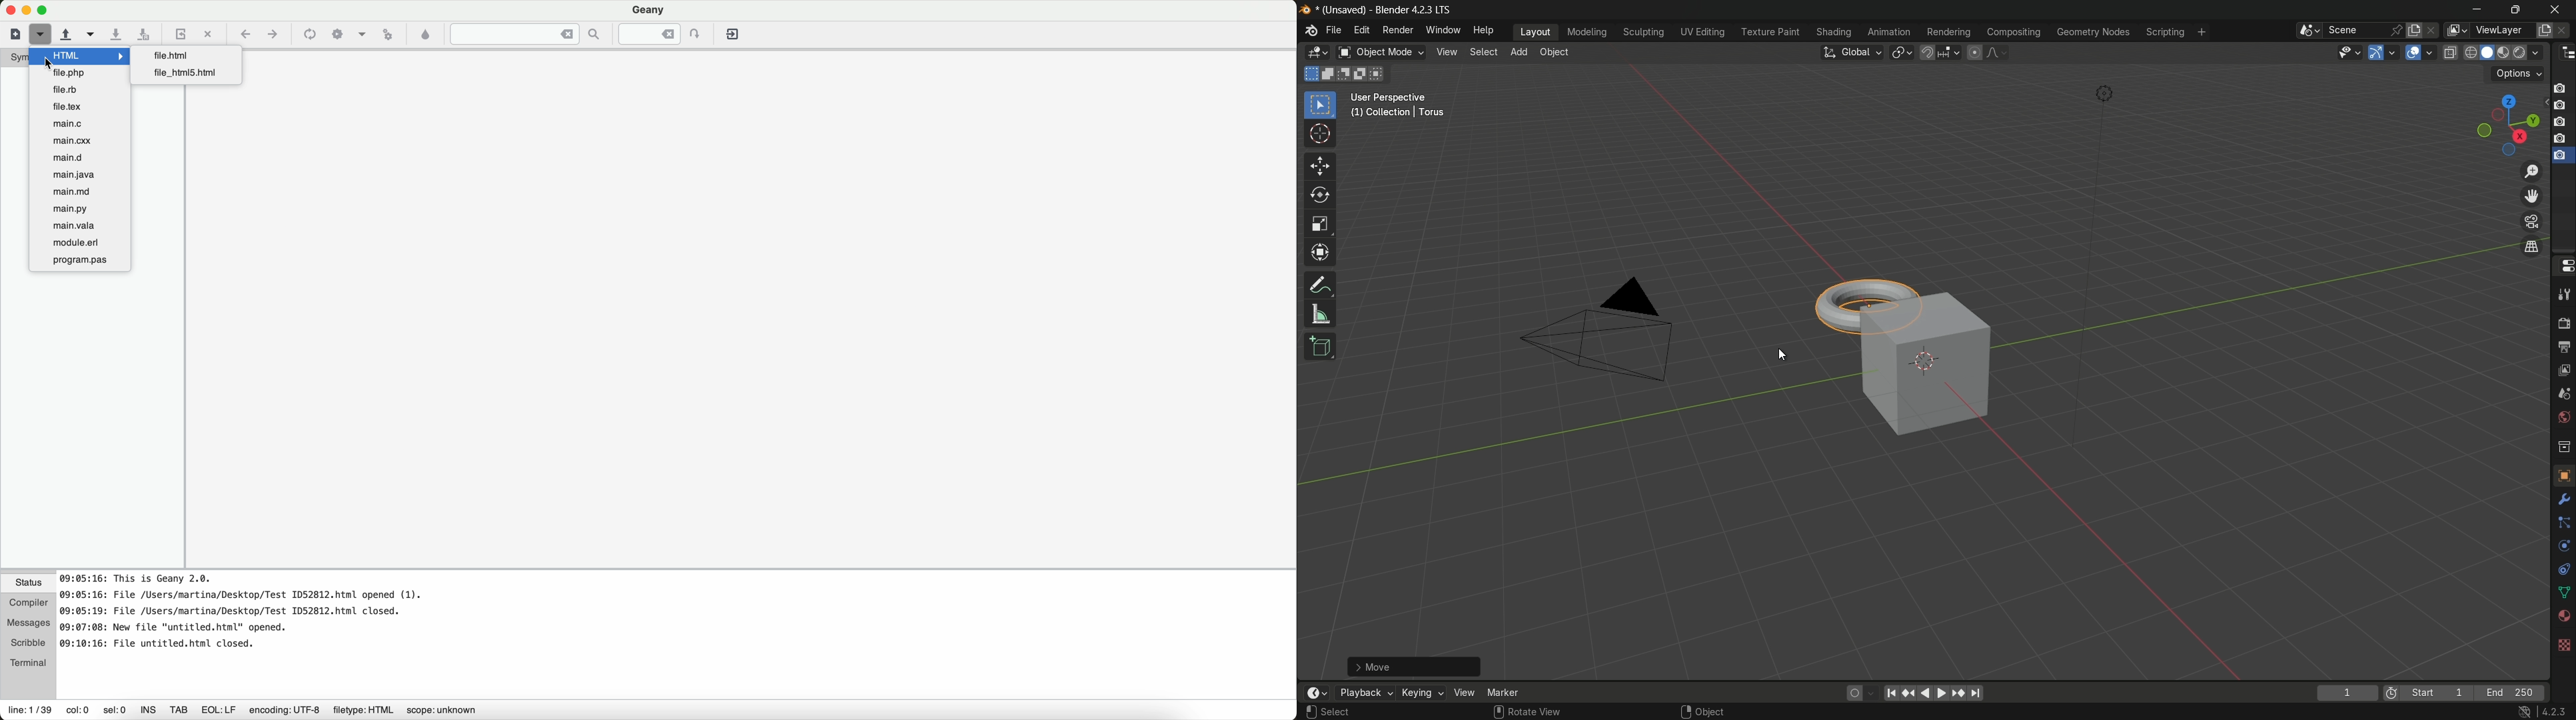 Image resolution: width=2576 pixels, height=728 pixels. Describe the element at coordinates (29, 9) in the screenshot. I see `screen buttons` at that location.